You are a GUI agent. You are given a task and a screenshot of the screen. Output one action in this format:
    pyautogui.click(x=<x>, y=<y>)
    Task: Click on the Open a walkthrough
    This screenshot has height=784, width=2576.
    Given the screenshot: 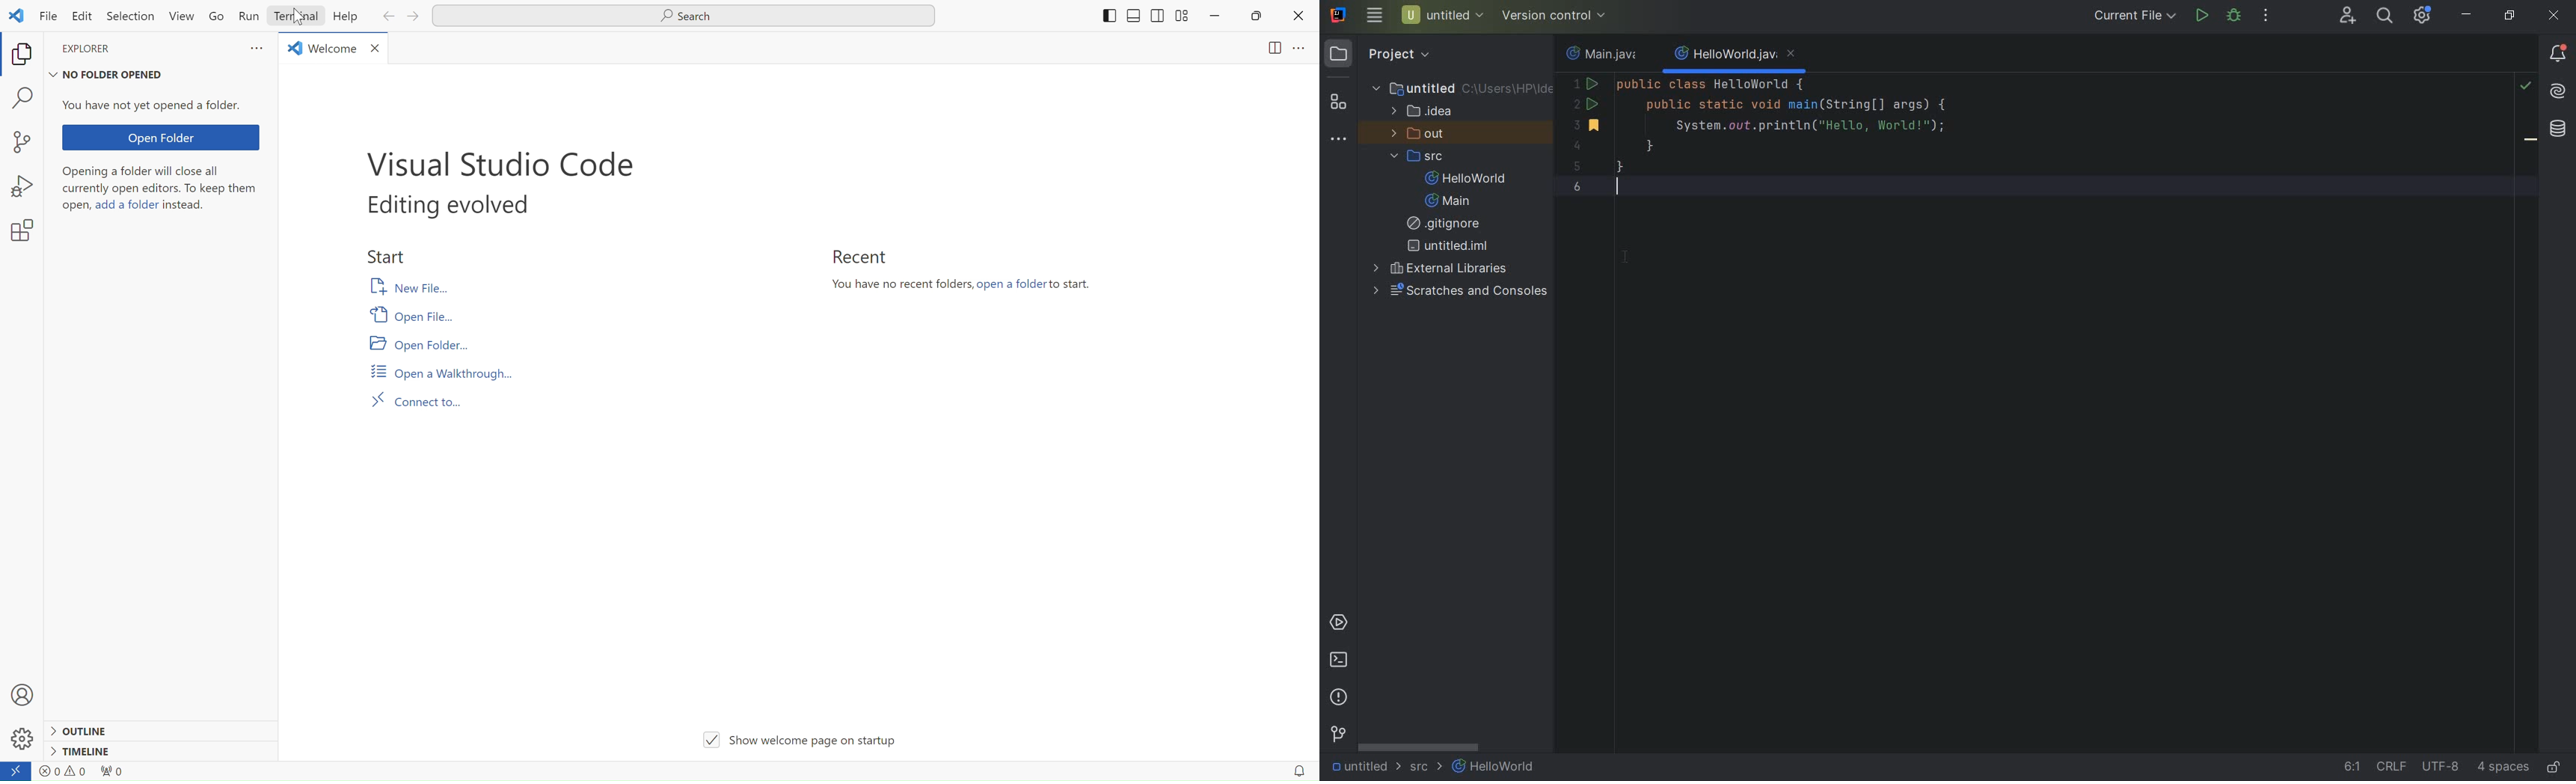 What is the action you would take?
    pyautogui.click(x=442, y=369)
    